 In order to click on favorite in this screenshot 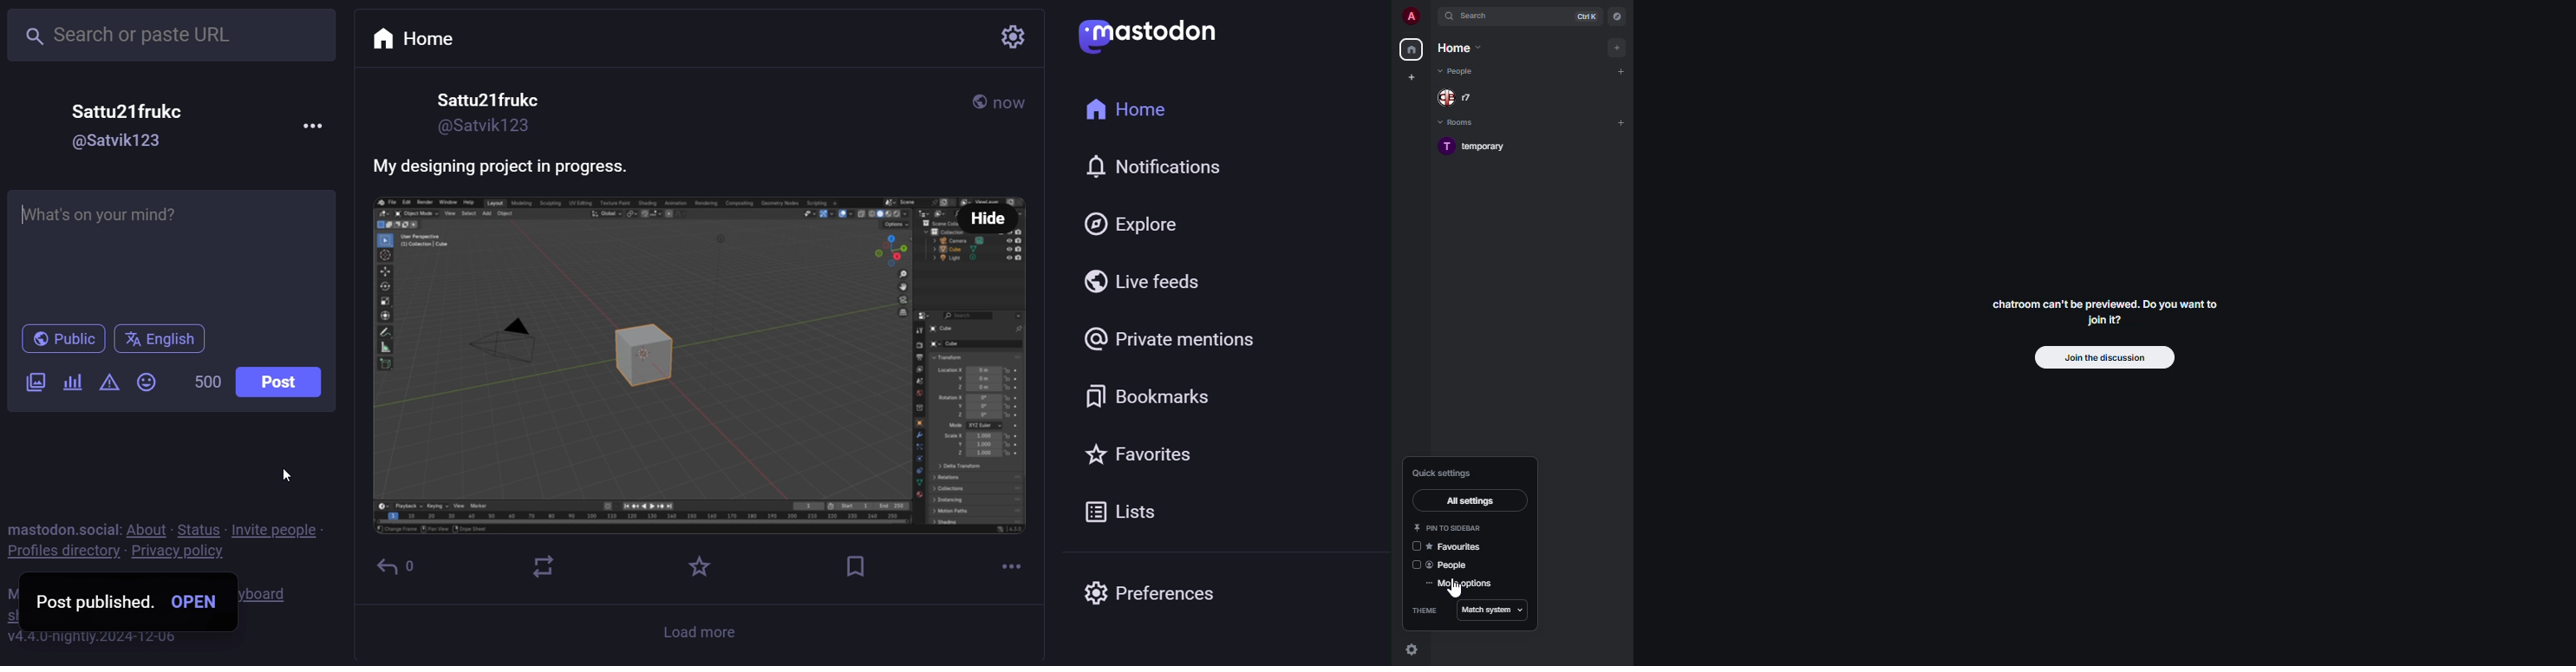, I will do `click(698, 568)`.